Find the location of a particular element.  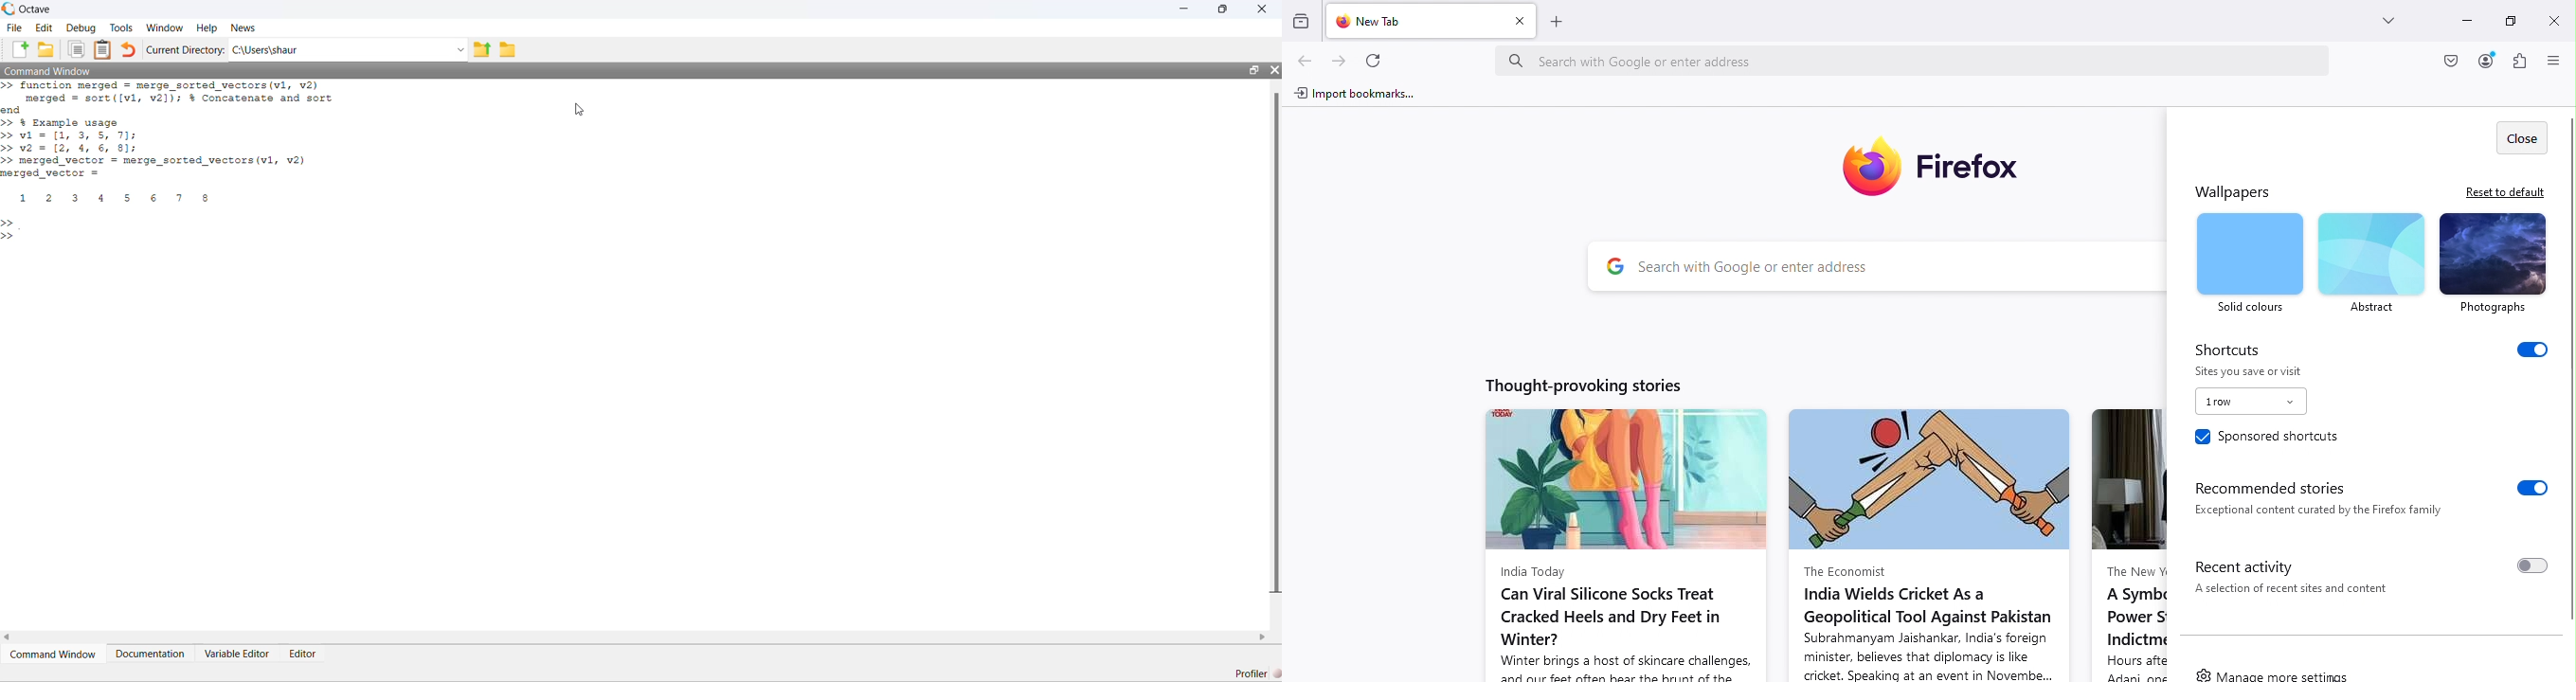

Go forward one page is located at coordinates (1337, 62).